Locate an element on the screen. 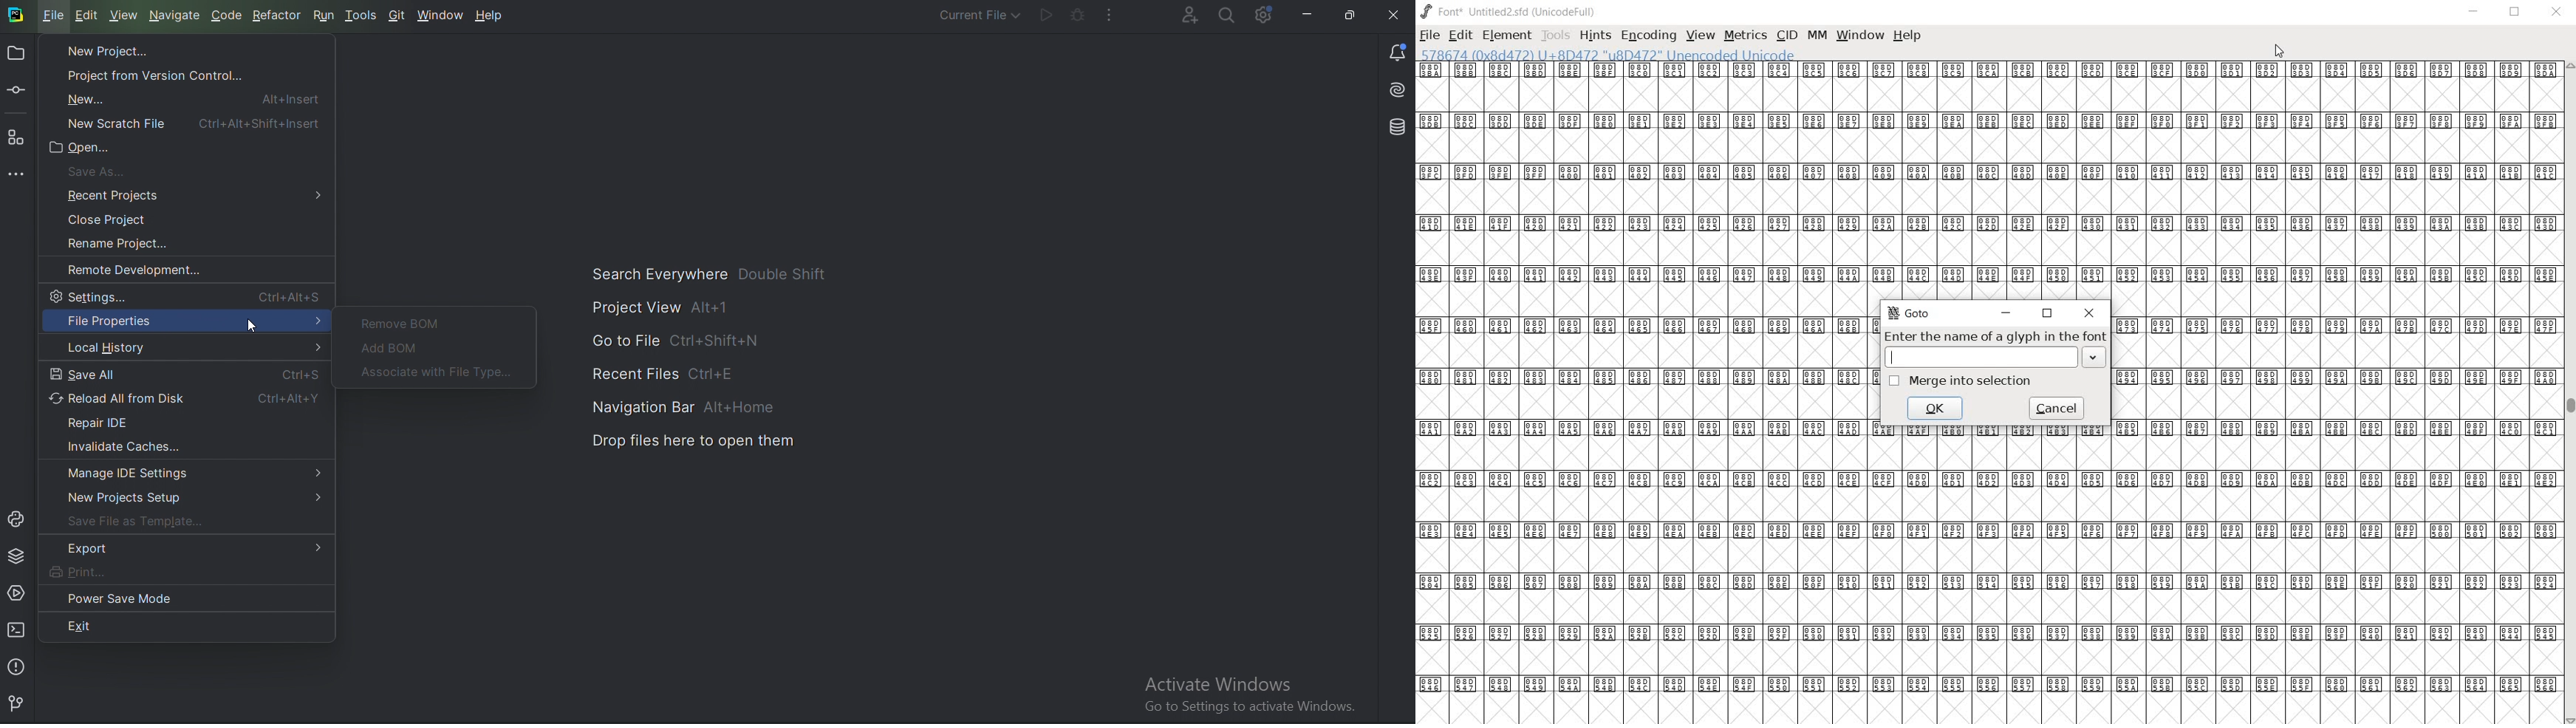 The width and height of the screenshot is (2576, 728). minimize is located at coordinates (2007, 314).